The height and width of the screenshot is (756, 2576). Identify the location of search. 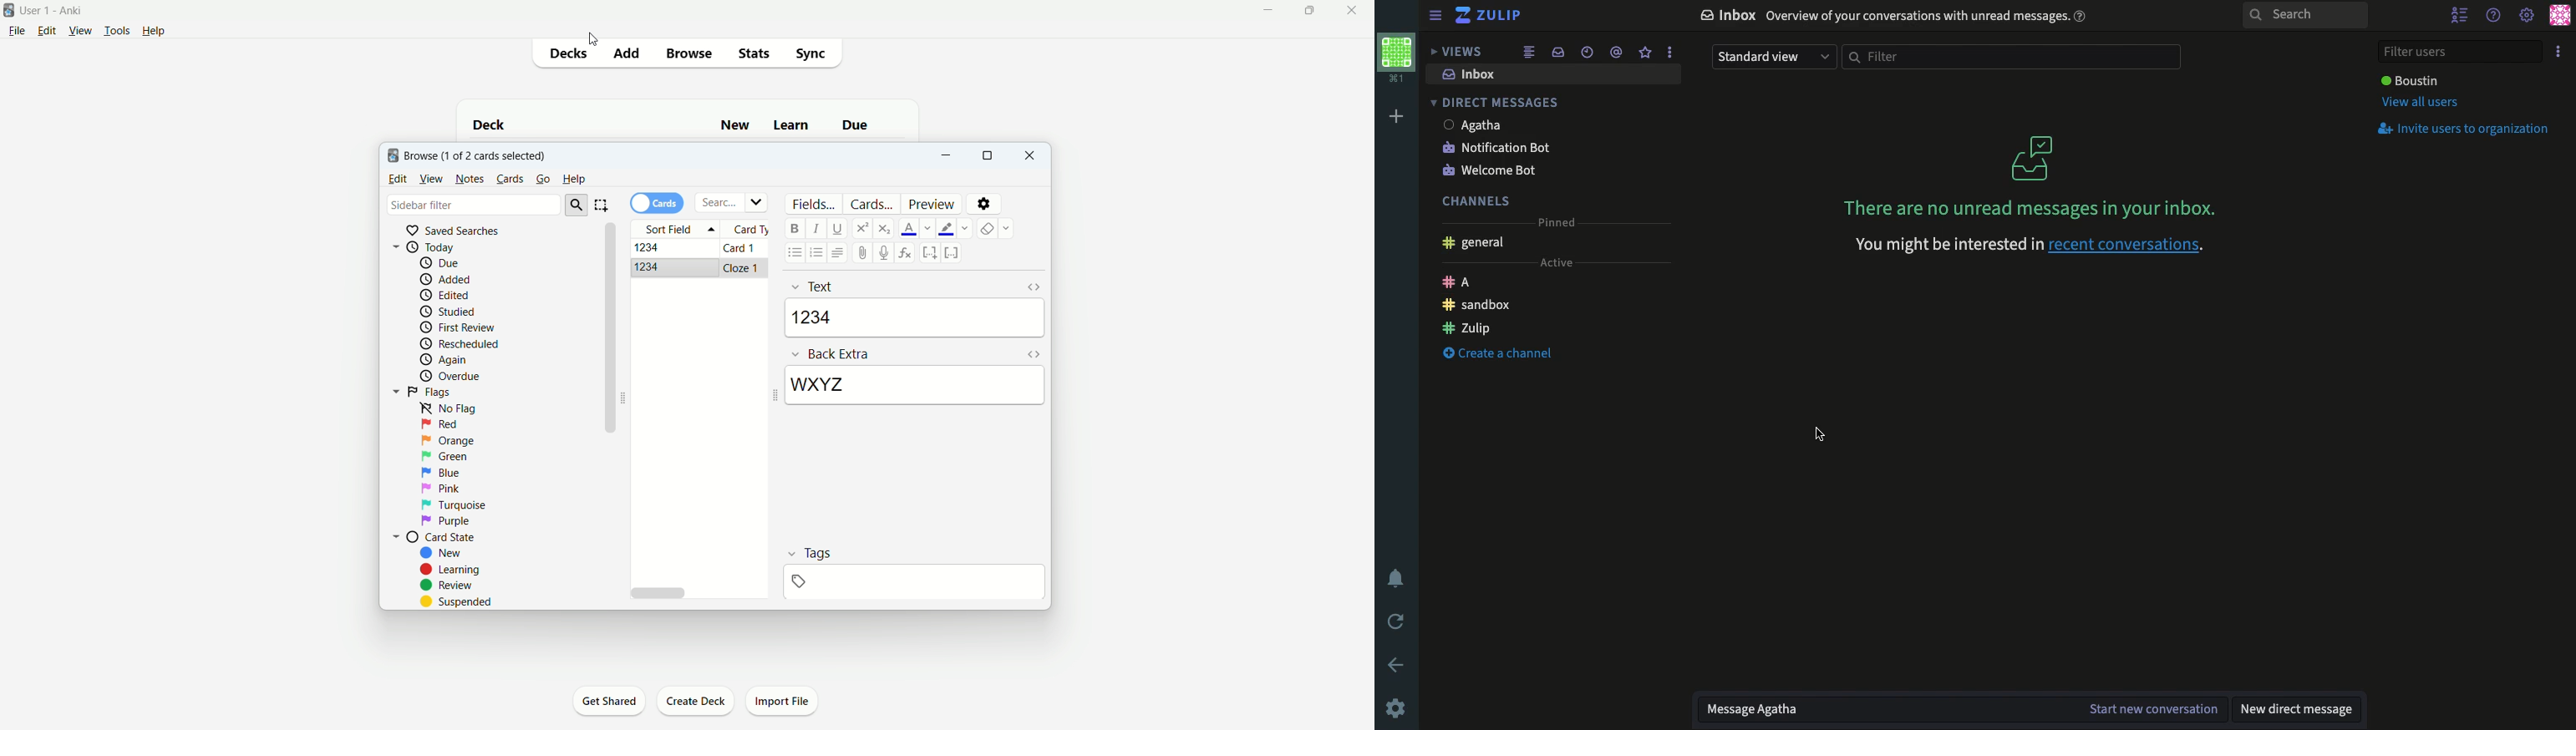
(581, 205).